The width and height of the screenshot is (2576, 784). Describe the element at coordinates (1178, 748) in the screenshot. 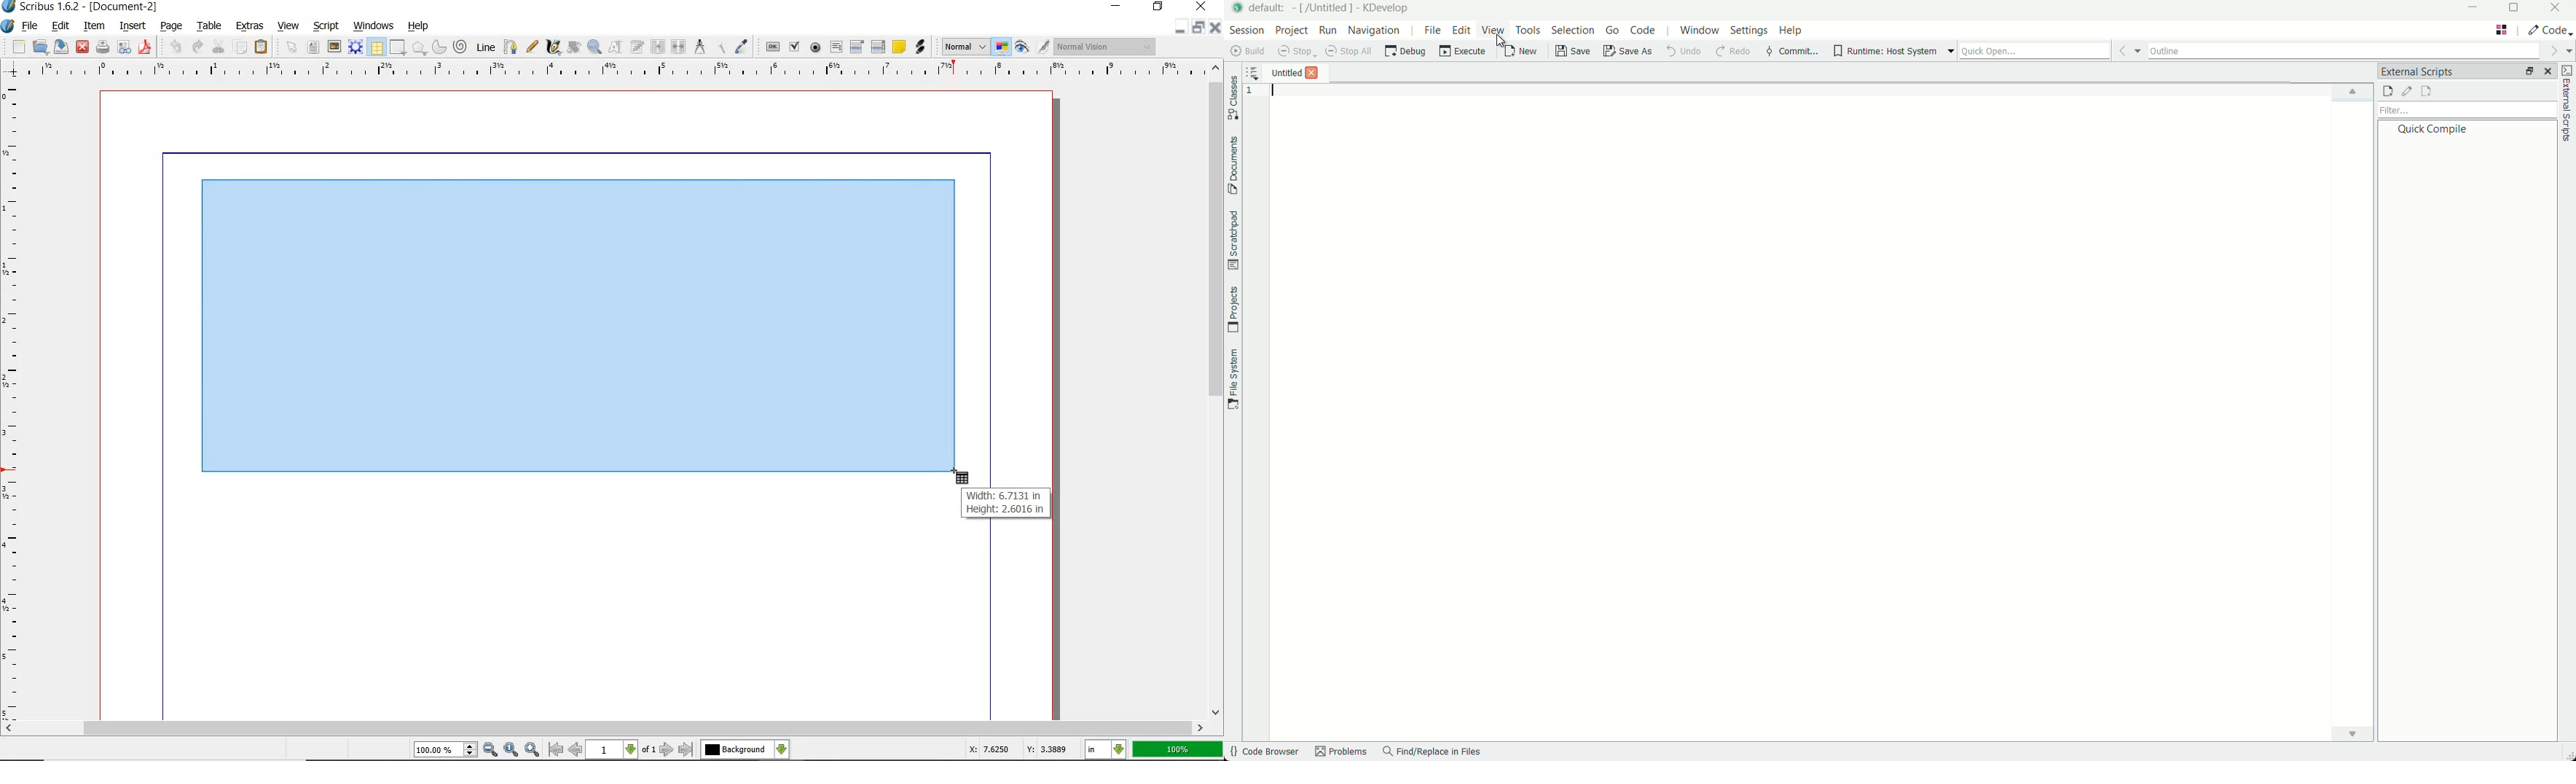

I see `100%` at that location.